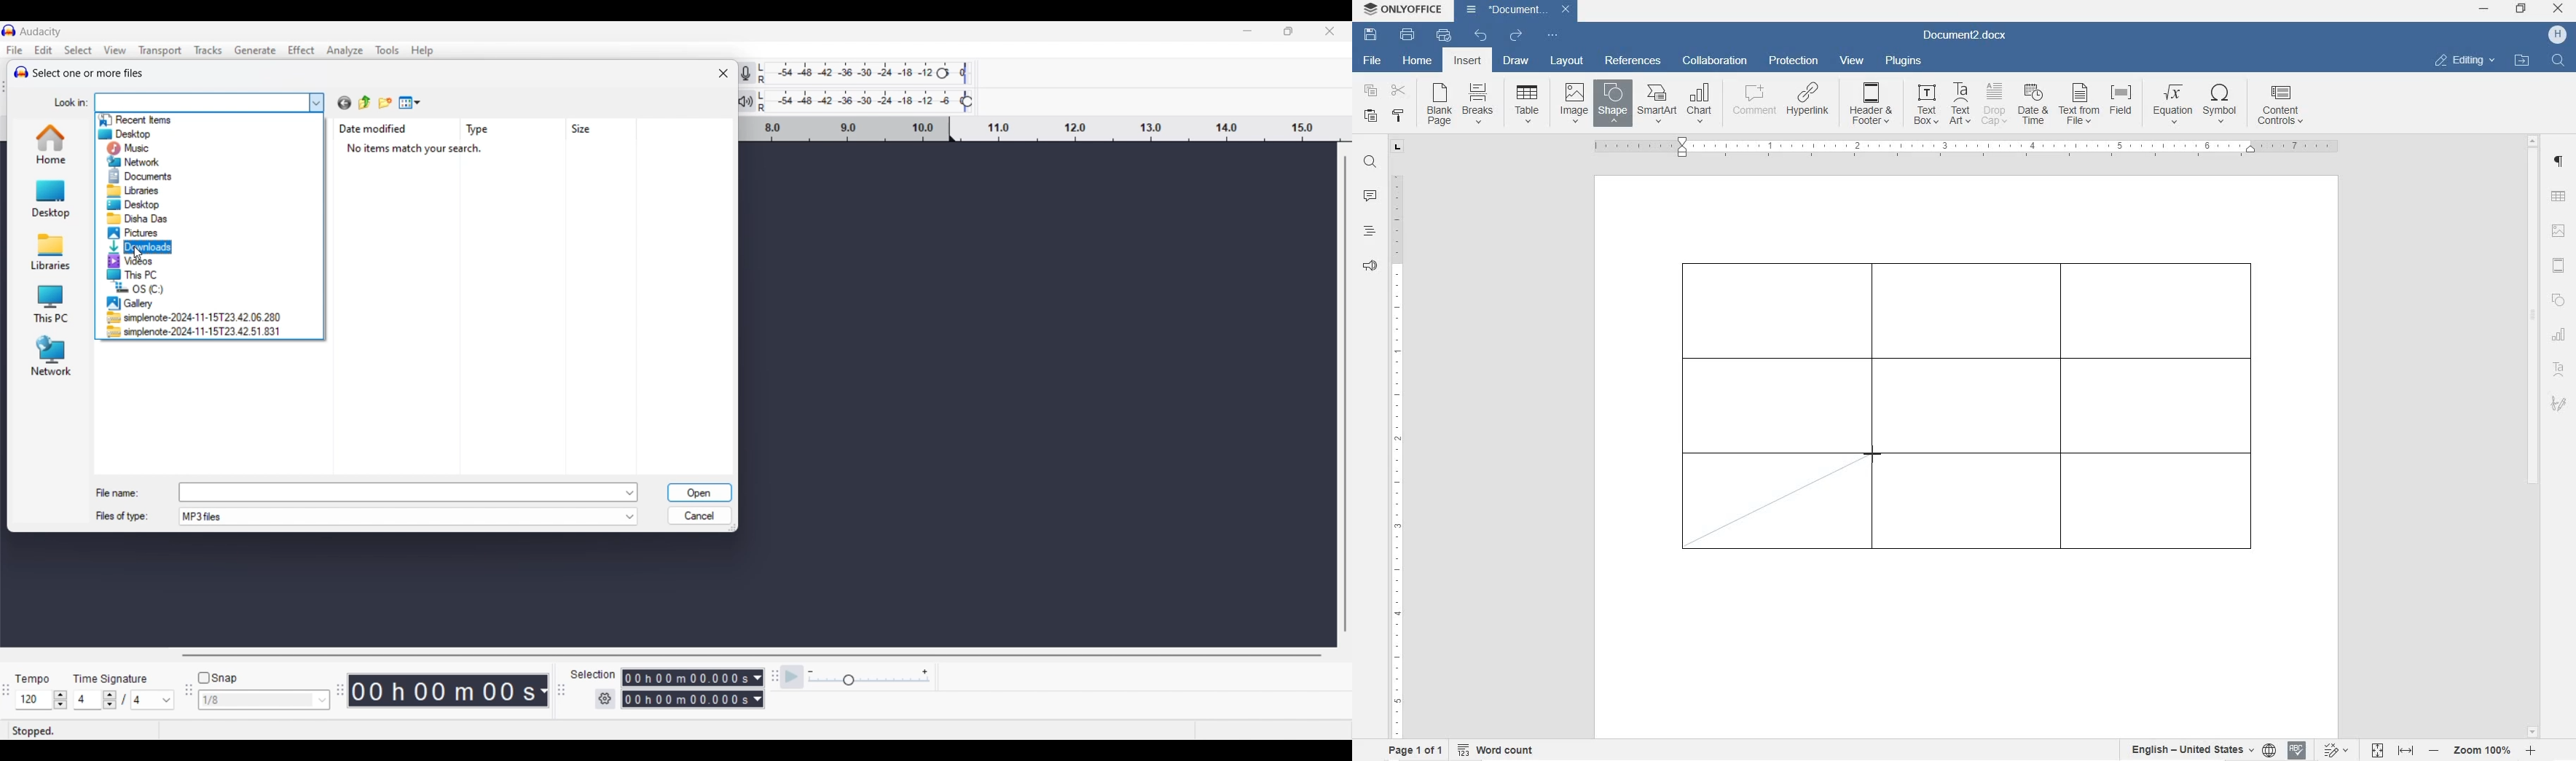 The width and height of the screenshot is (2576, 784). What do you see at coordinates (2557, 35) in the screenshot?
I see `HP` at bounding box center [2557, 35].